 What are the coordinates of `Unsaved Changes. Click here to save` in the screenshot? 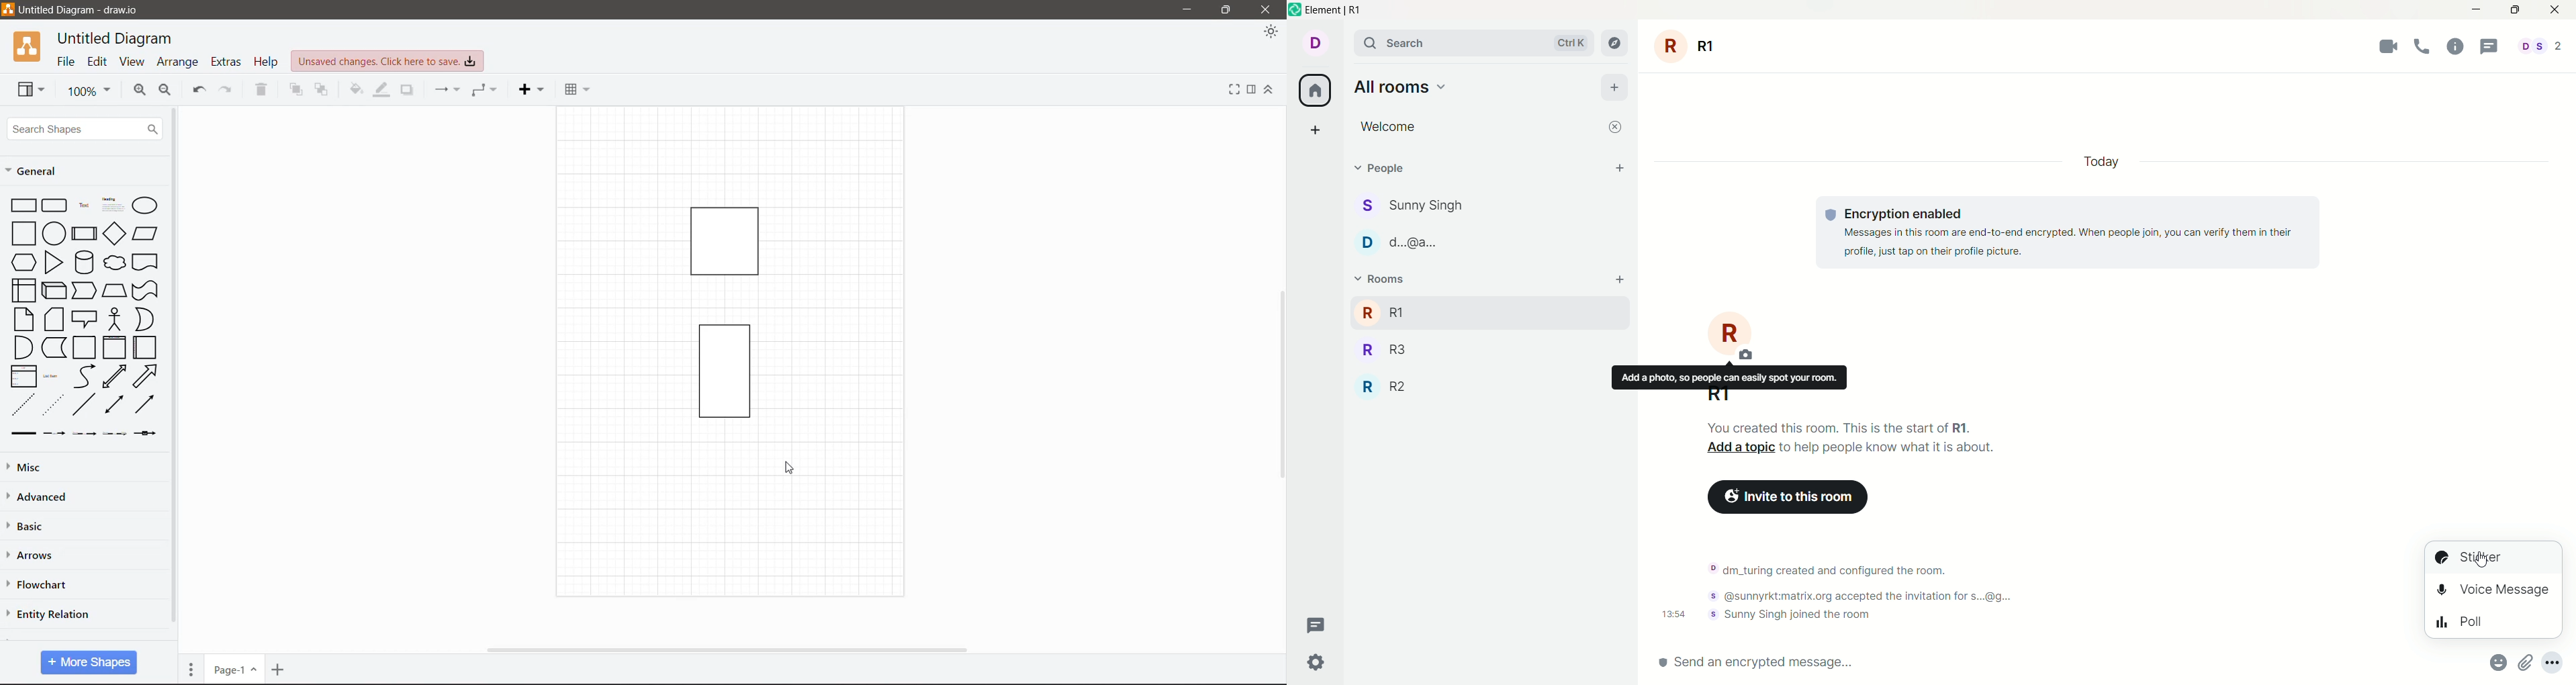 It's located at (387, 62).